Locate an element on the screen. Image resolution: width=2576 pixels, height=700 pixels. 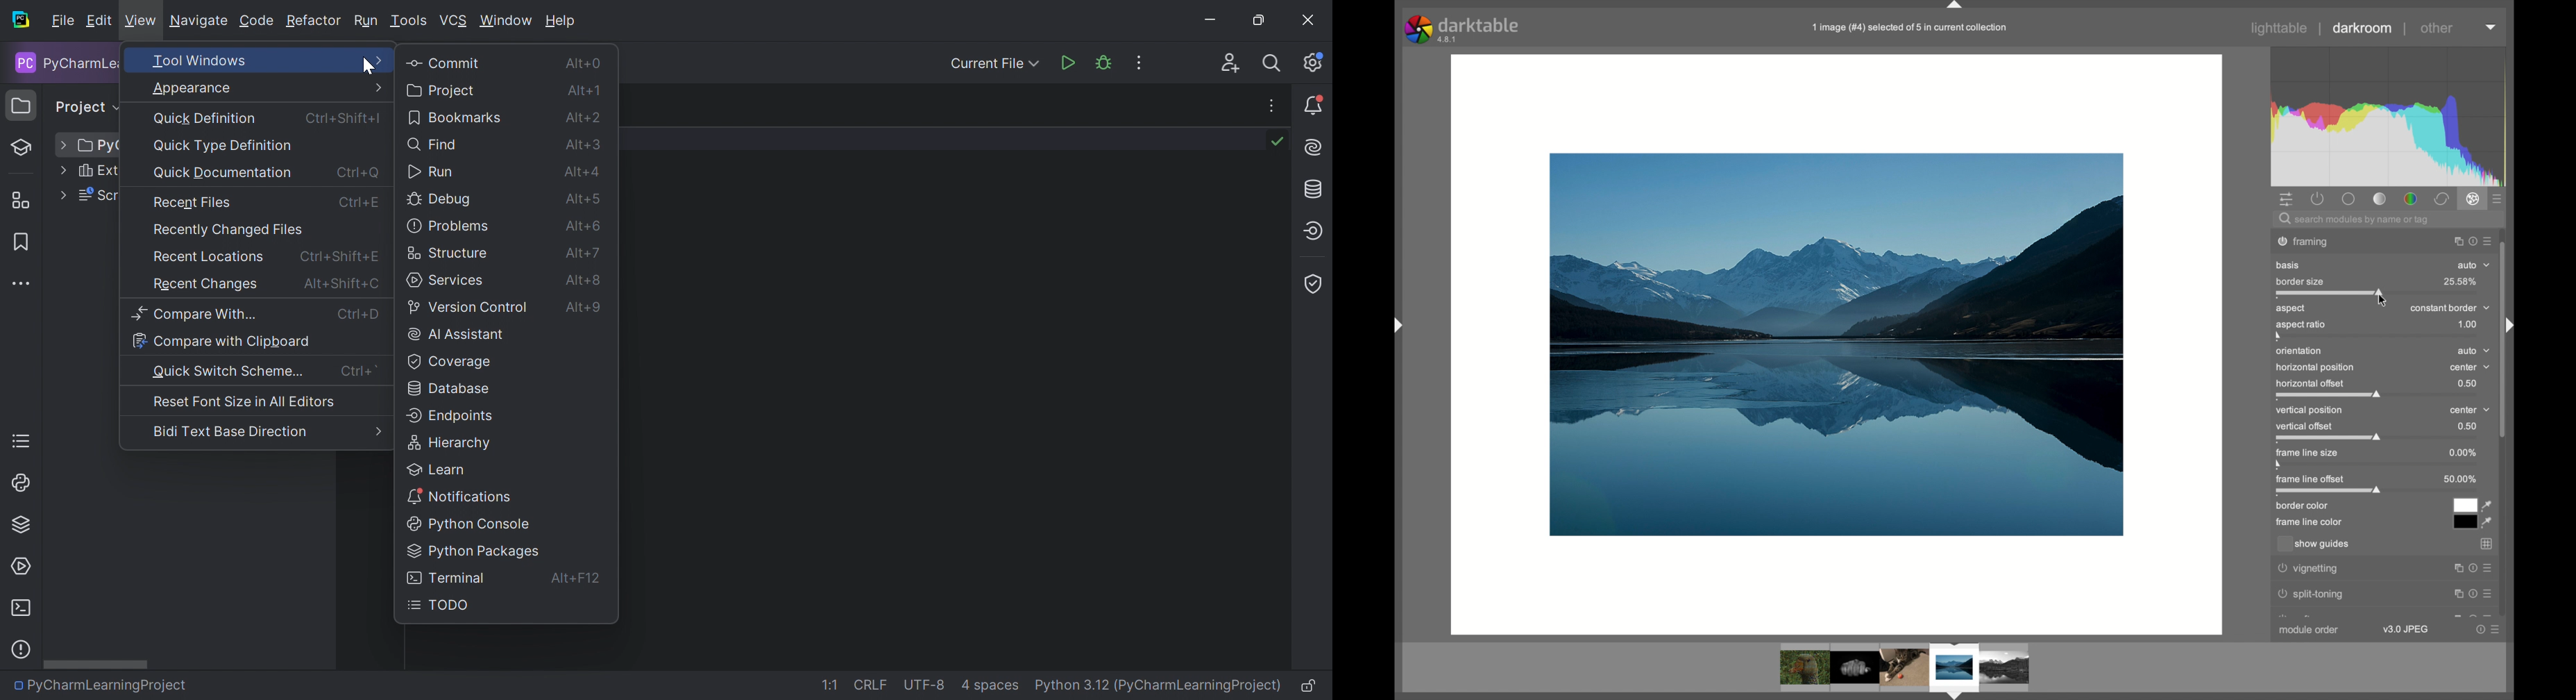
More actions is located at coordinates (1140, 62).